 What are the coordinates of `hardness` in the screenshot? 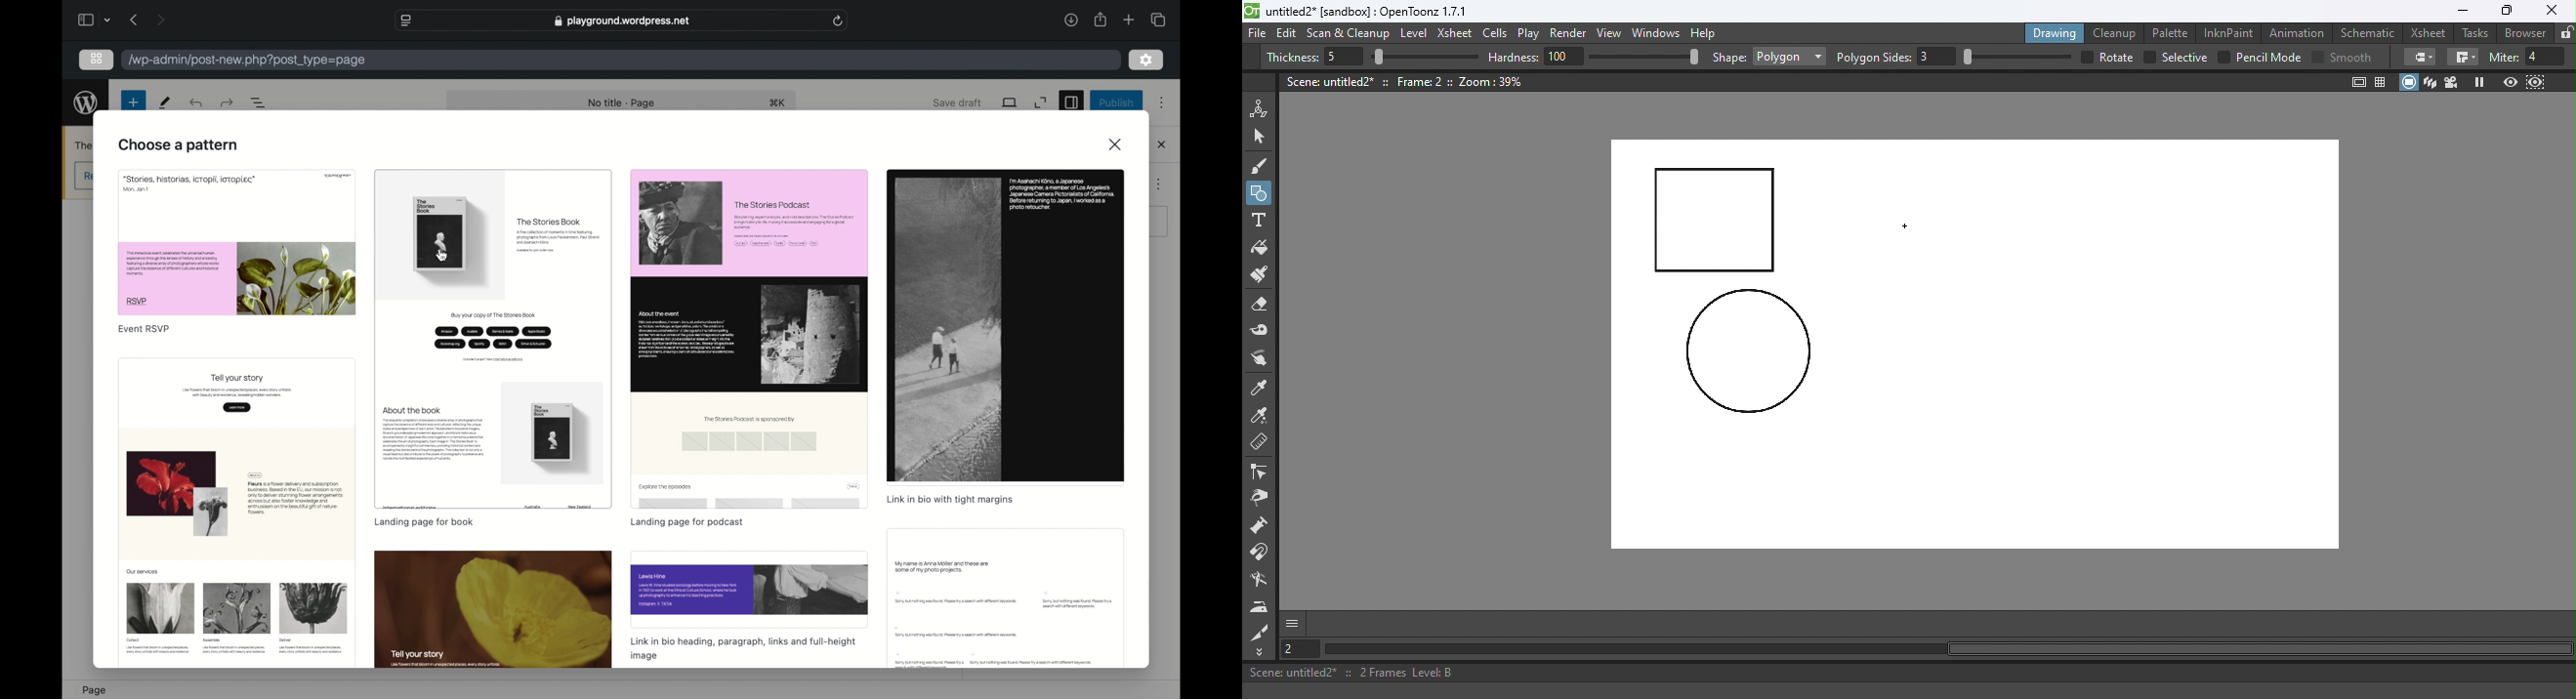 It's located at (1516, 57).